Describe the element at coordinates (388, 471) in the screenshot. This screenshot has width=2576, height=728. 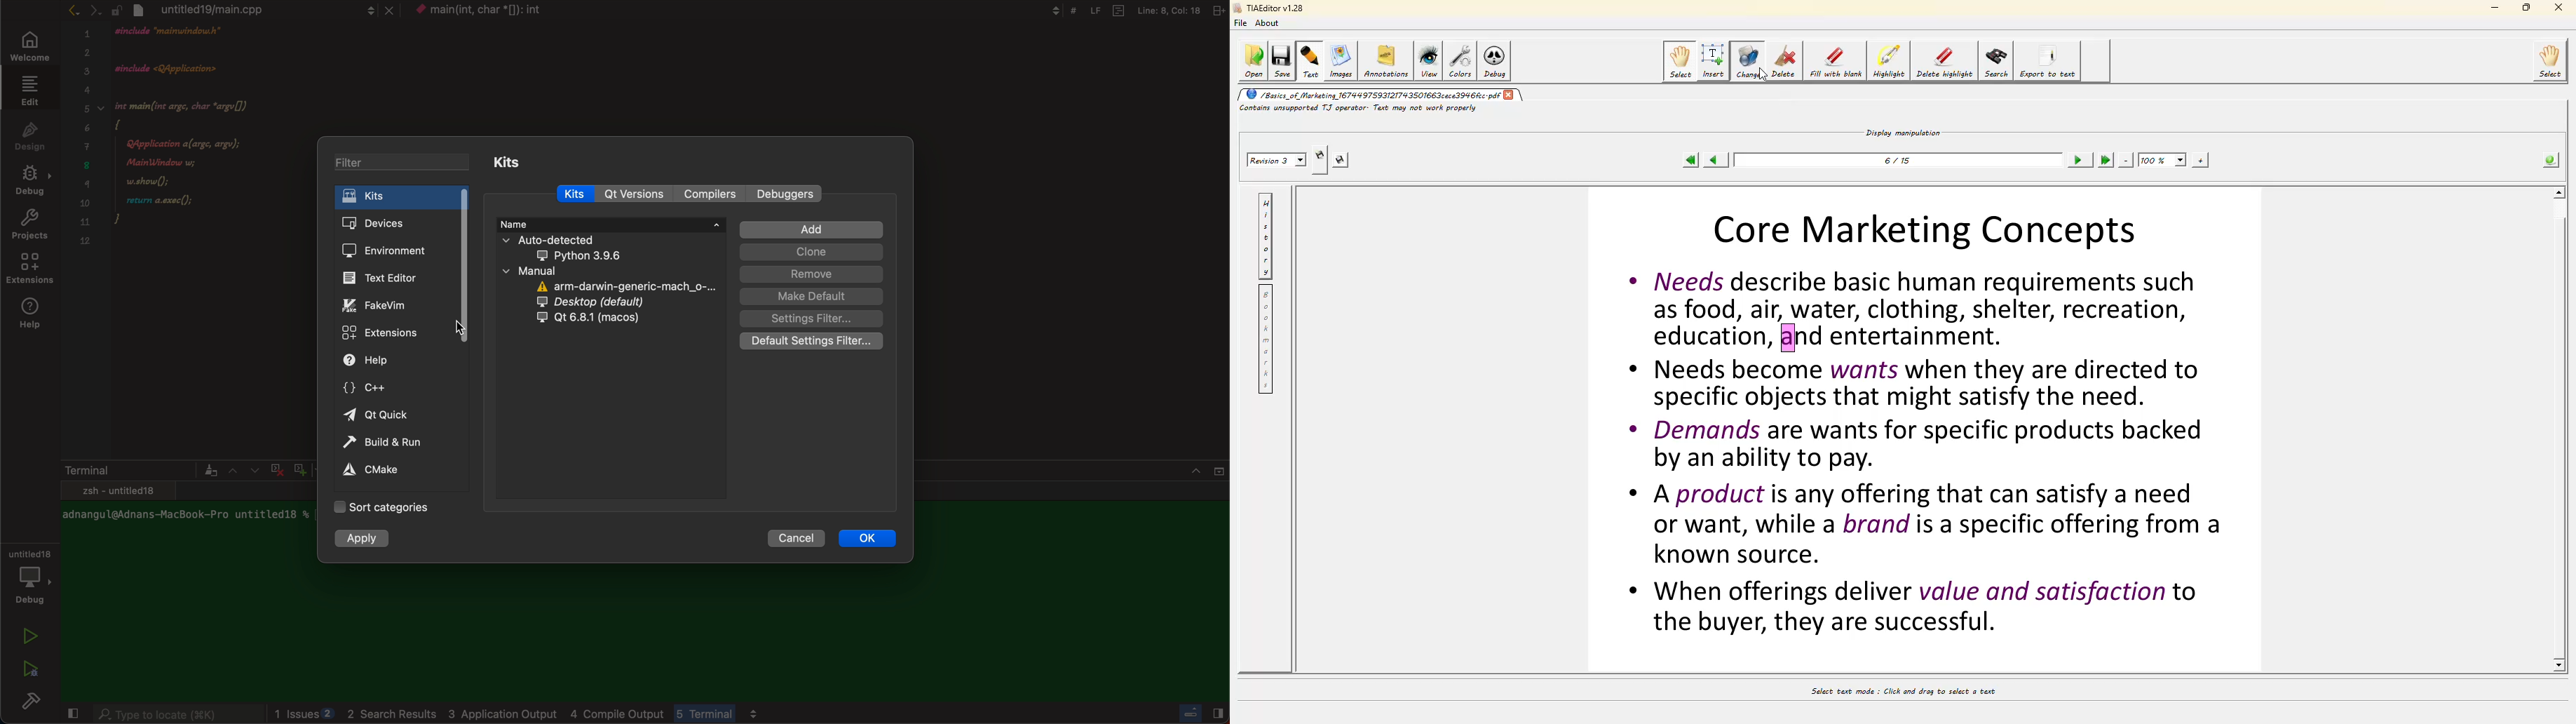
I see `setting` at that location.